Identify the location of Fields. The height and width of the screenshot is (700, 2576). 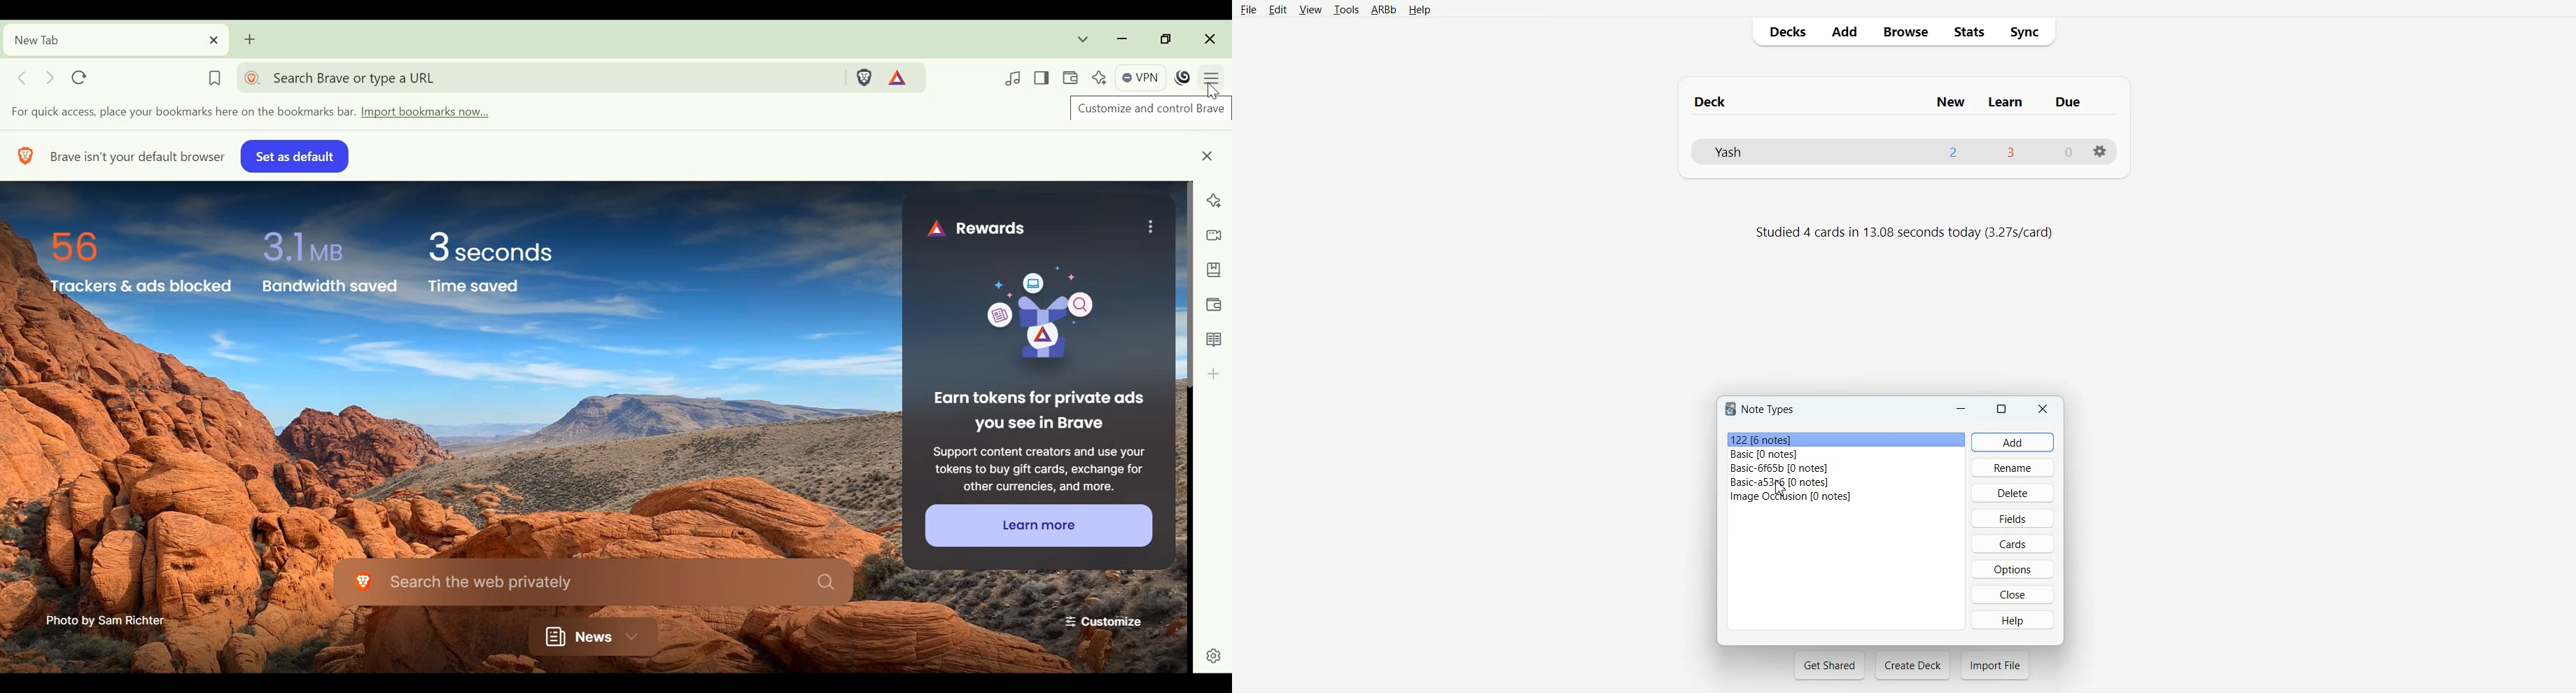
(2012, 517).